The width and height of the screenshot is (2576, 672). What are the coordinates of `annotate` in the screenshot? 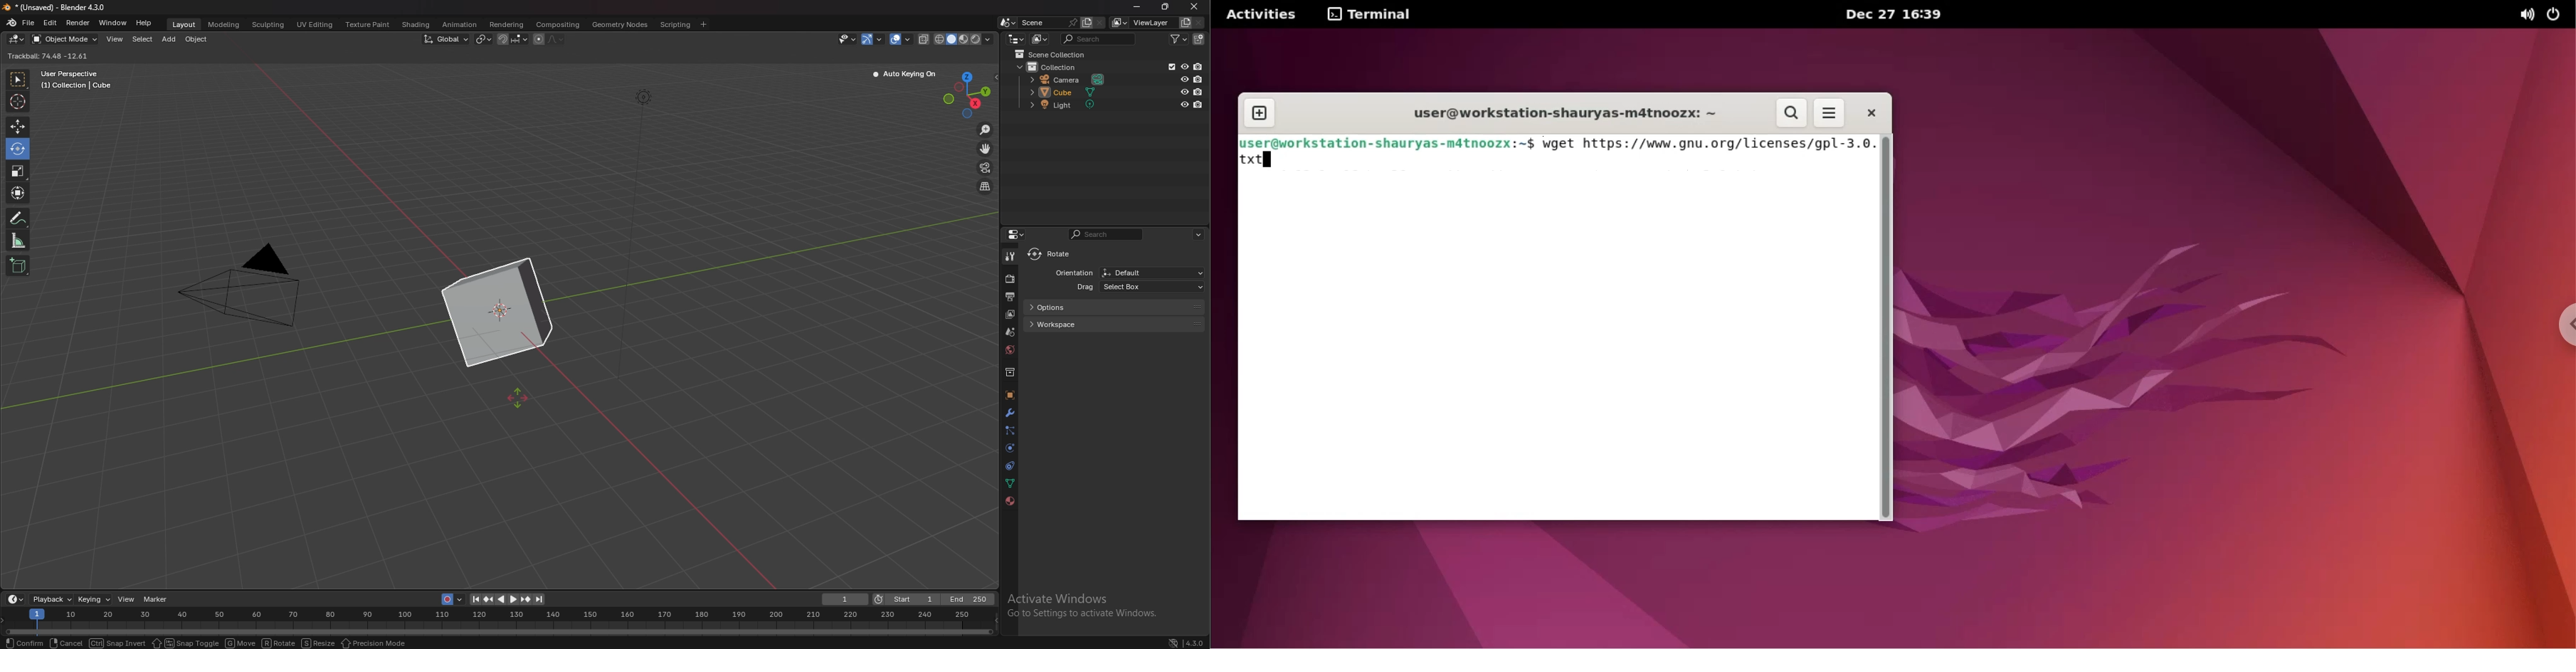 It's located at (20, 217).